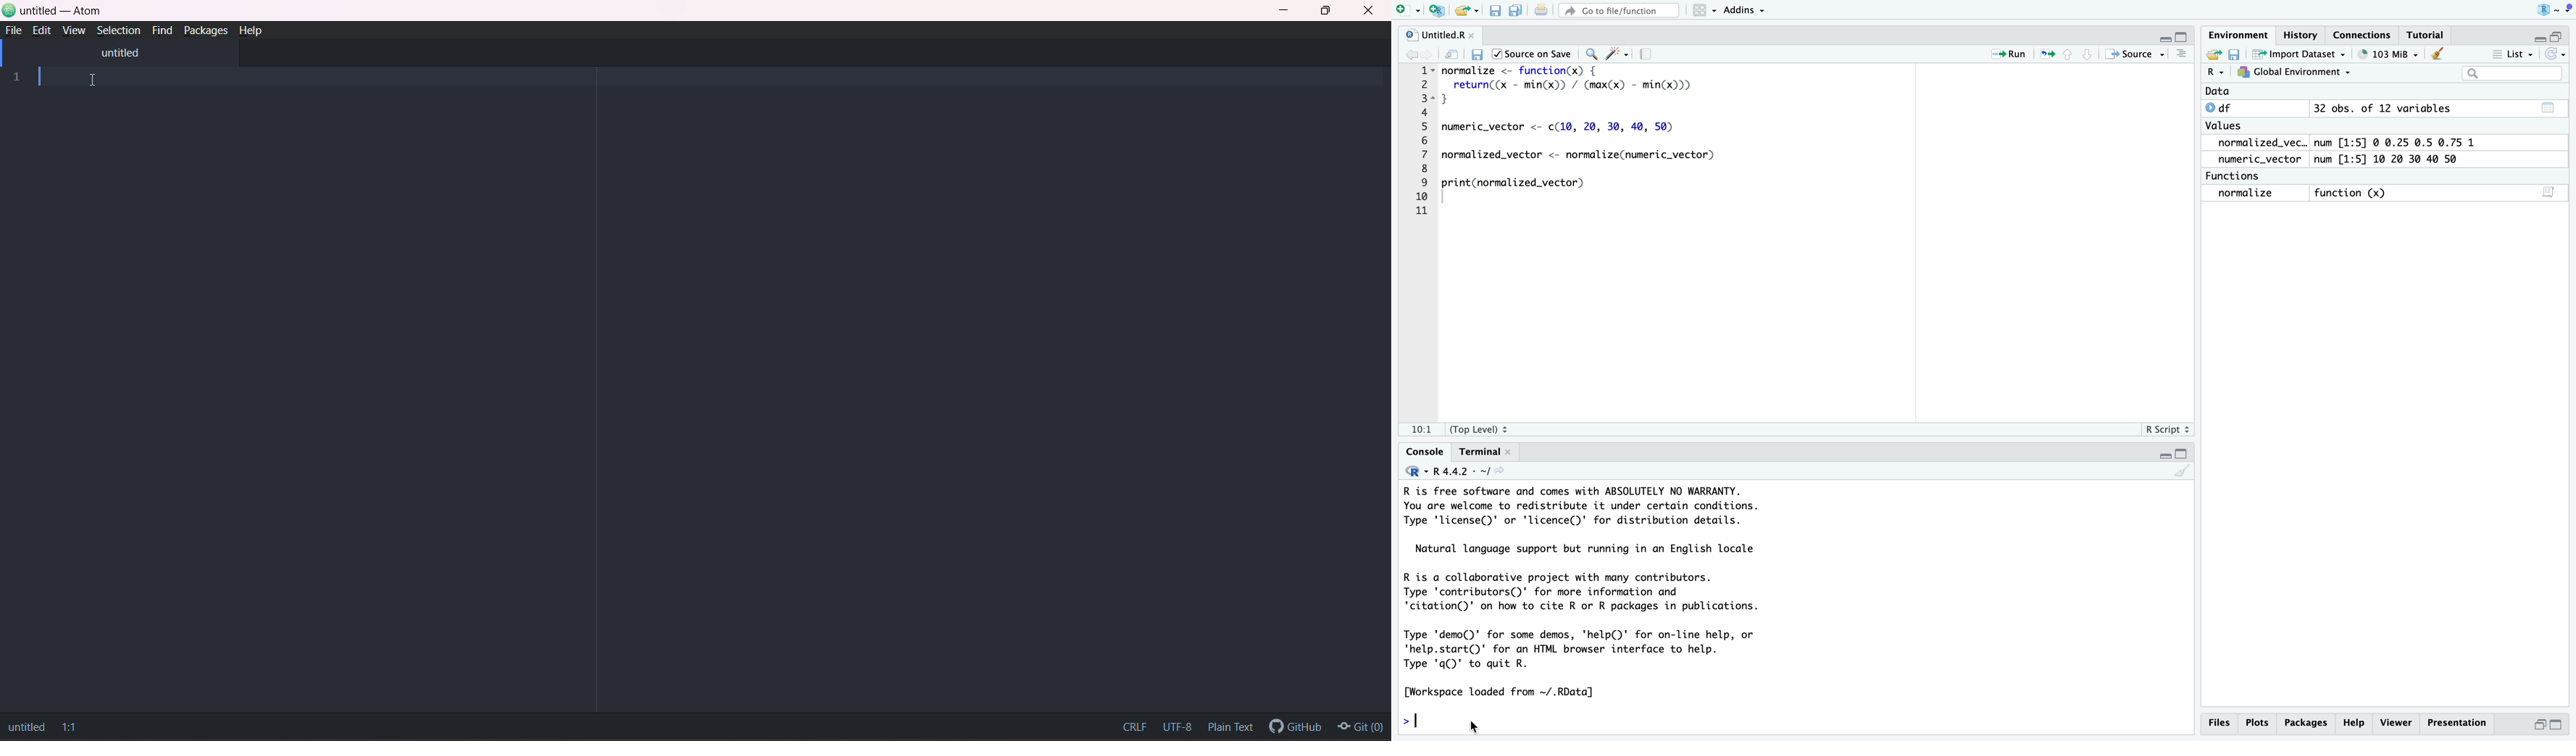 This screenshot has height=756, width=2576. I want to click on Code Tools, so click(1620, 53).